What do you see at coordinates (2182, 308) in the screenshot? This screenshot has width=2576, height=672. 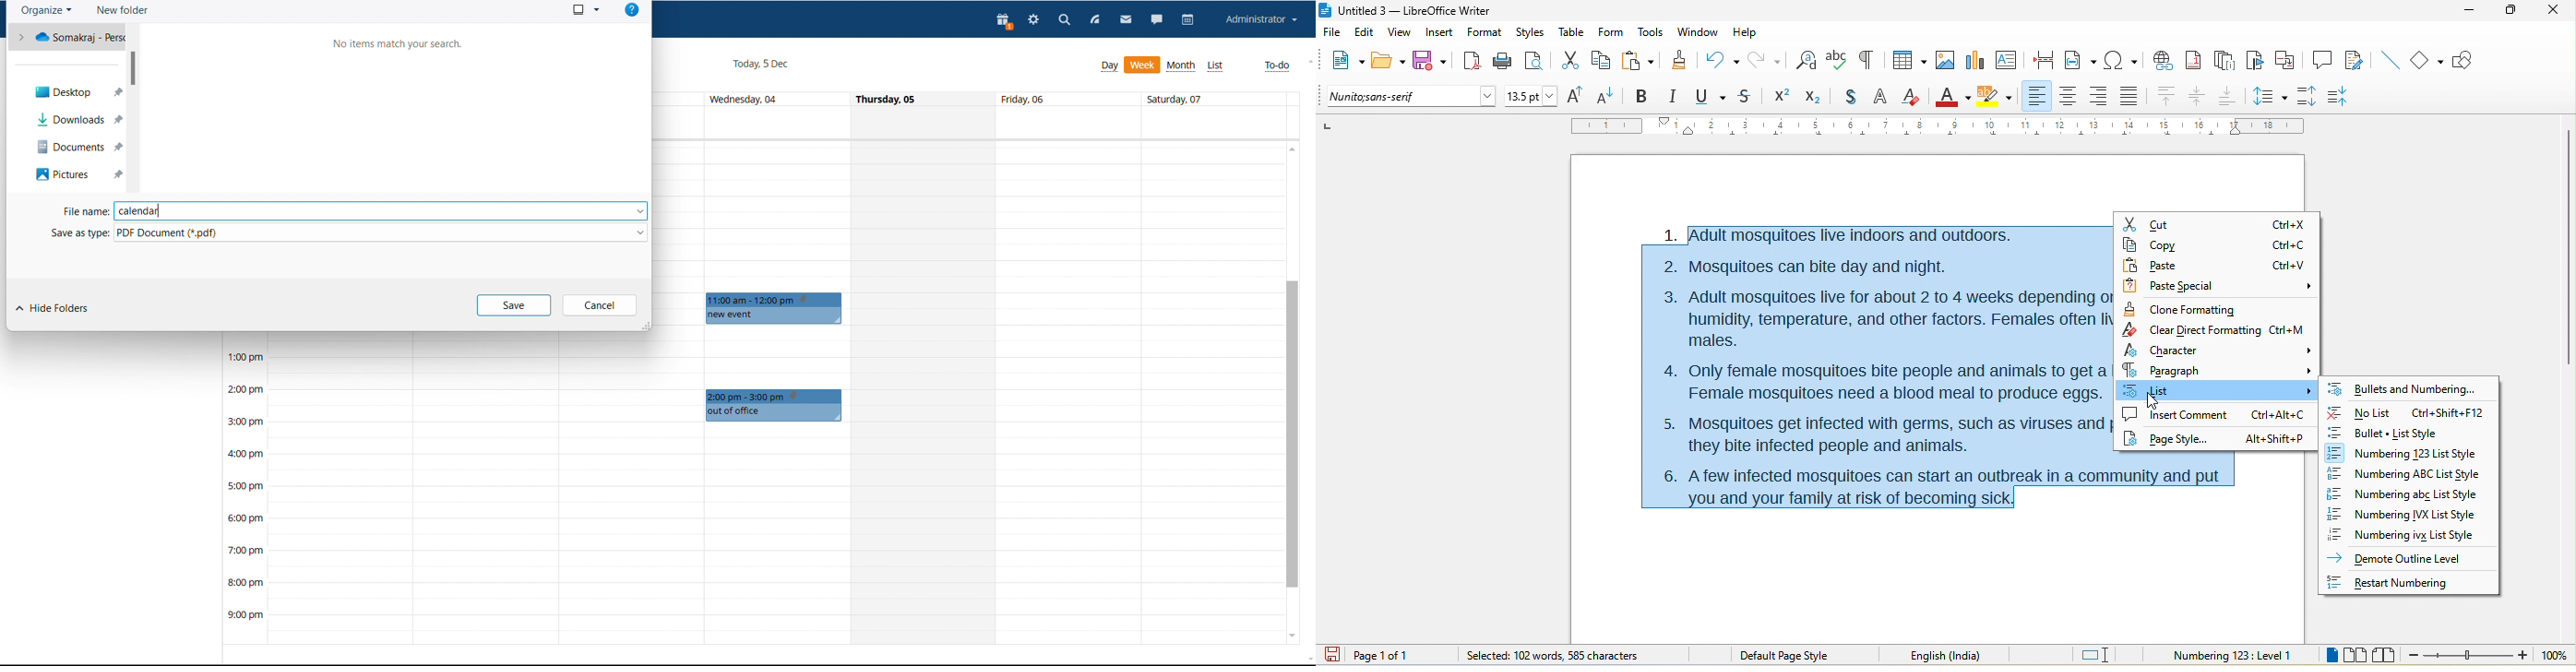 I see `clone formatting` at bounding box center [2182, 308].